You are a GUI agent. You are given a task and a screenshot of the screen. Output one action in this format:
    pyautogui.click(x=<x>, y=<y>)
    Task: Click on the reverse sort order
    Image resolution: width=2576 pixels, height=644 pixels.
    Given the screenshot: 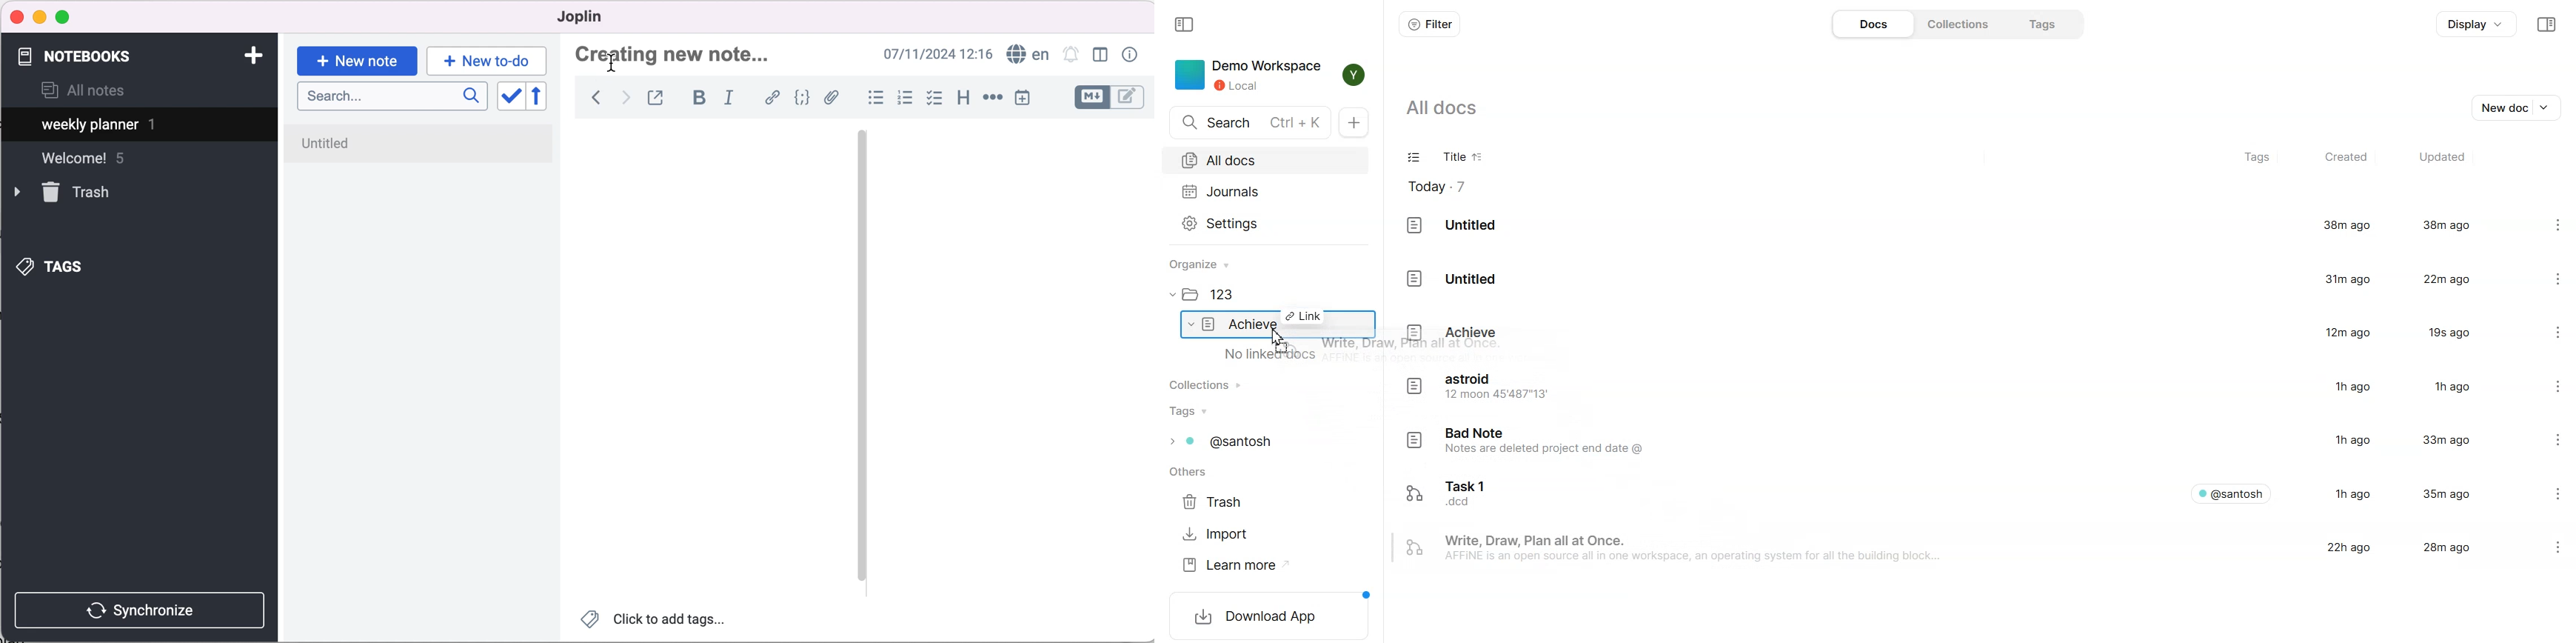 What is the action you would take?
    pyautogui.click(x=546, y=98)
    